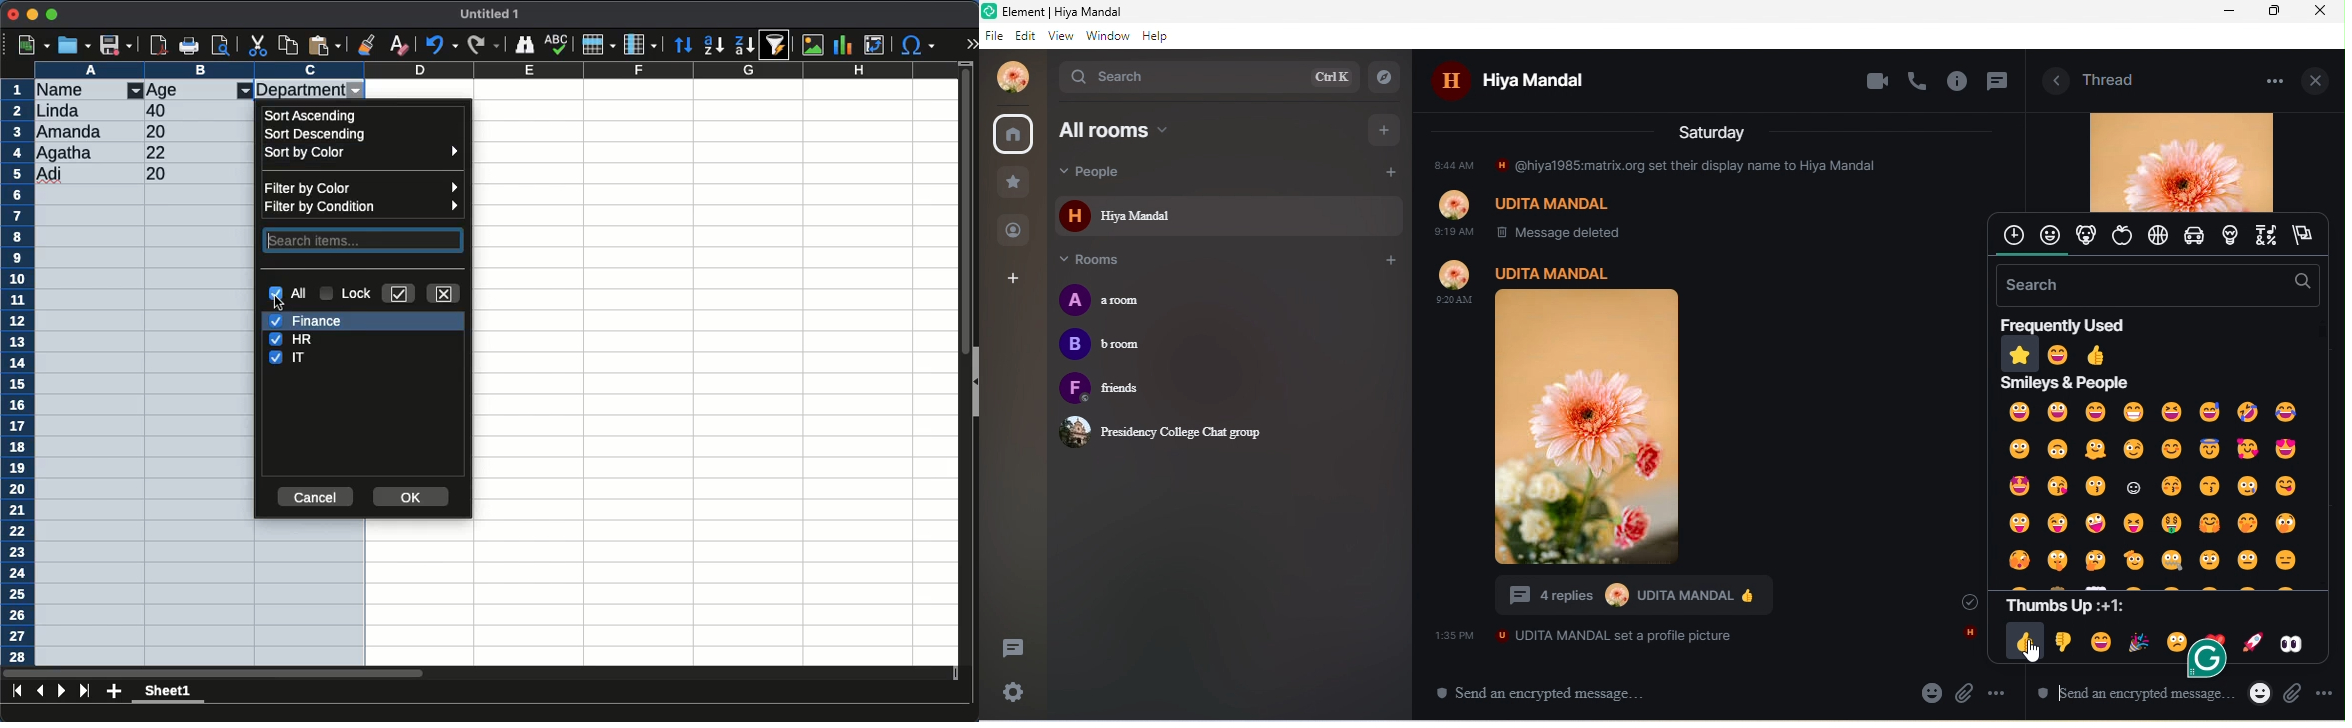 The height and width of the screenshot is (728, 2352). What do you see at coordinates (1015, 131) in the screenshot?
I see `all rooms` at bounding box center [1015, 131].